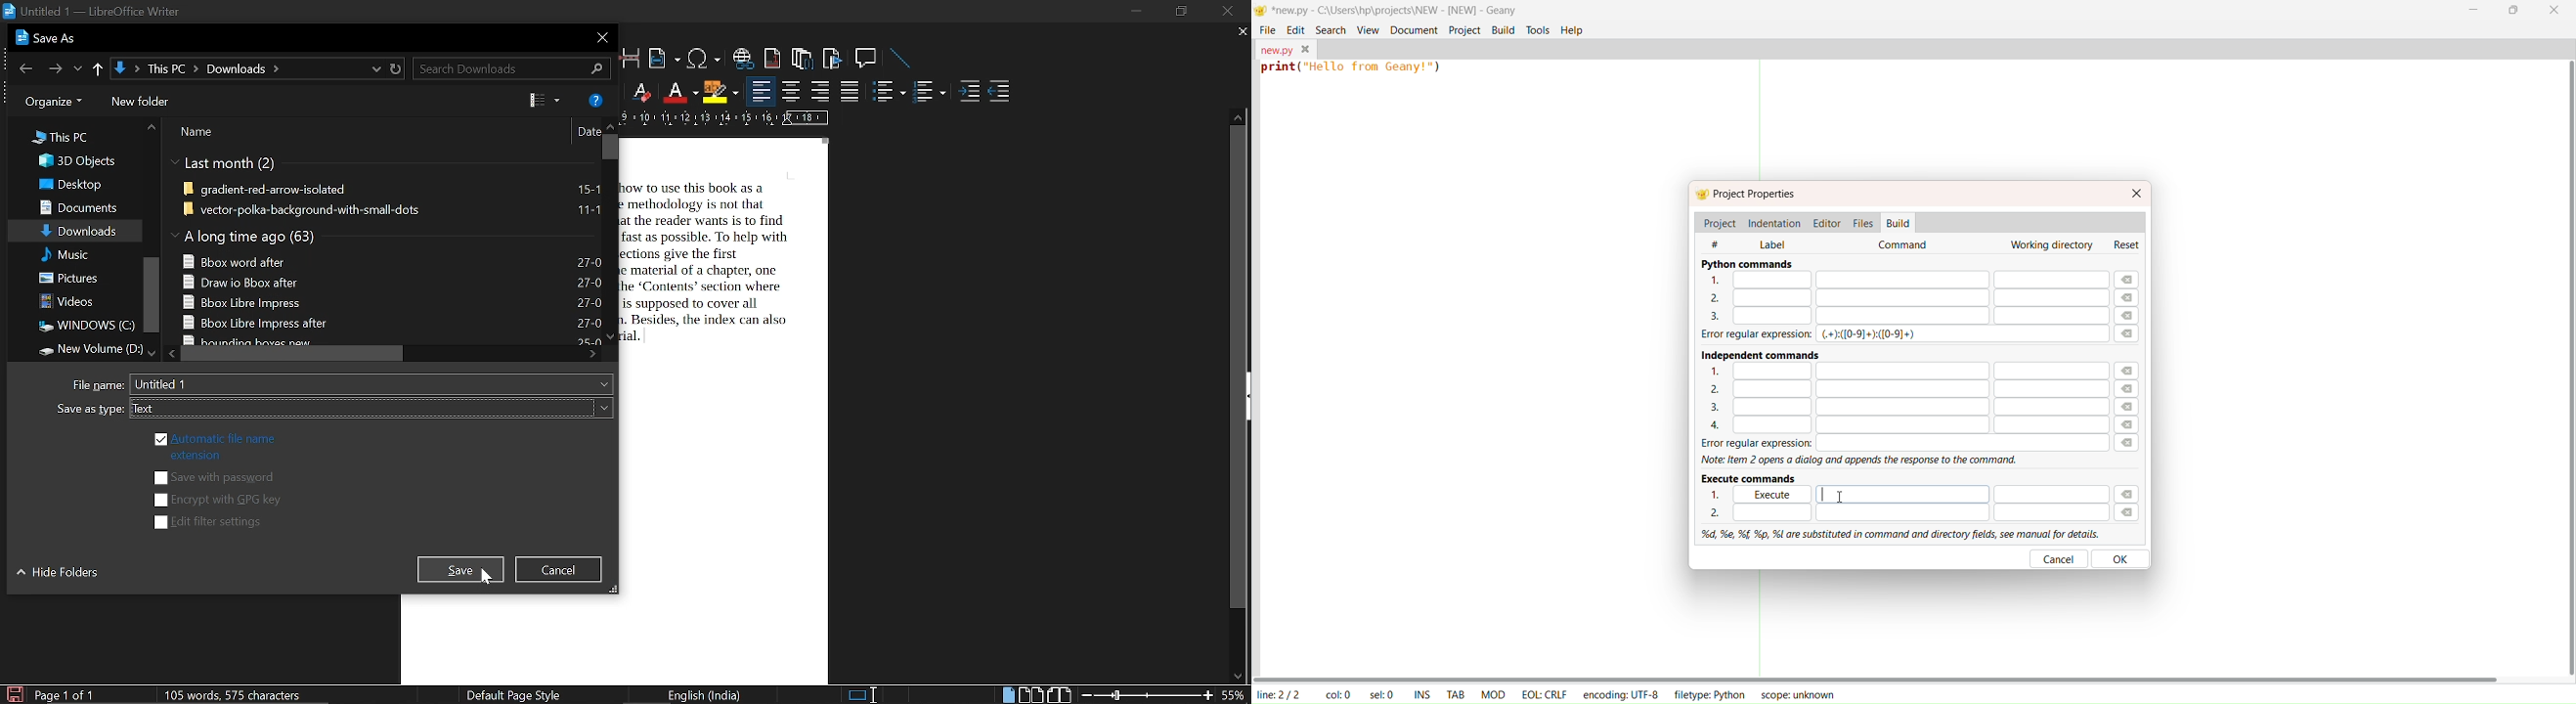  I want to click on folders, so click(141, 102).